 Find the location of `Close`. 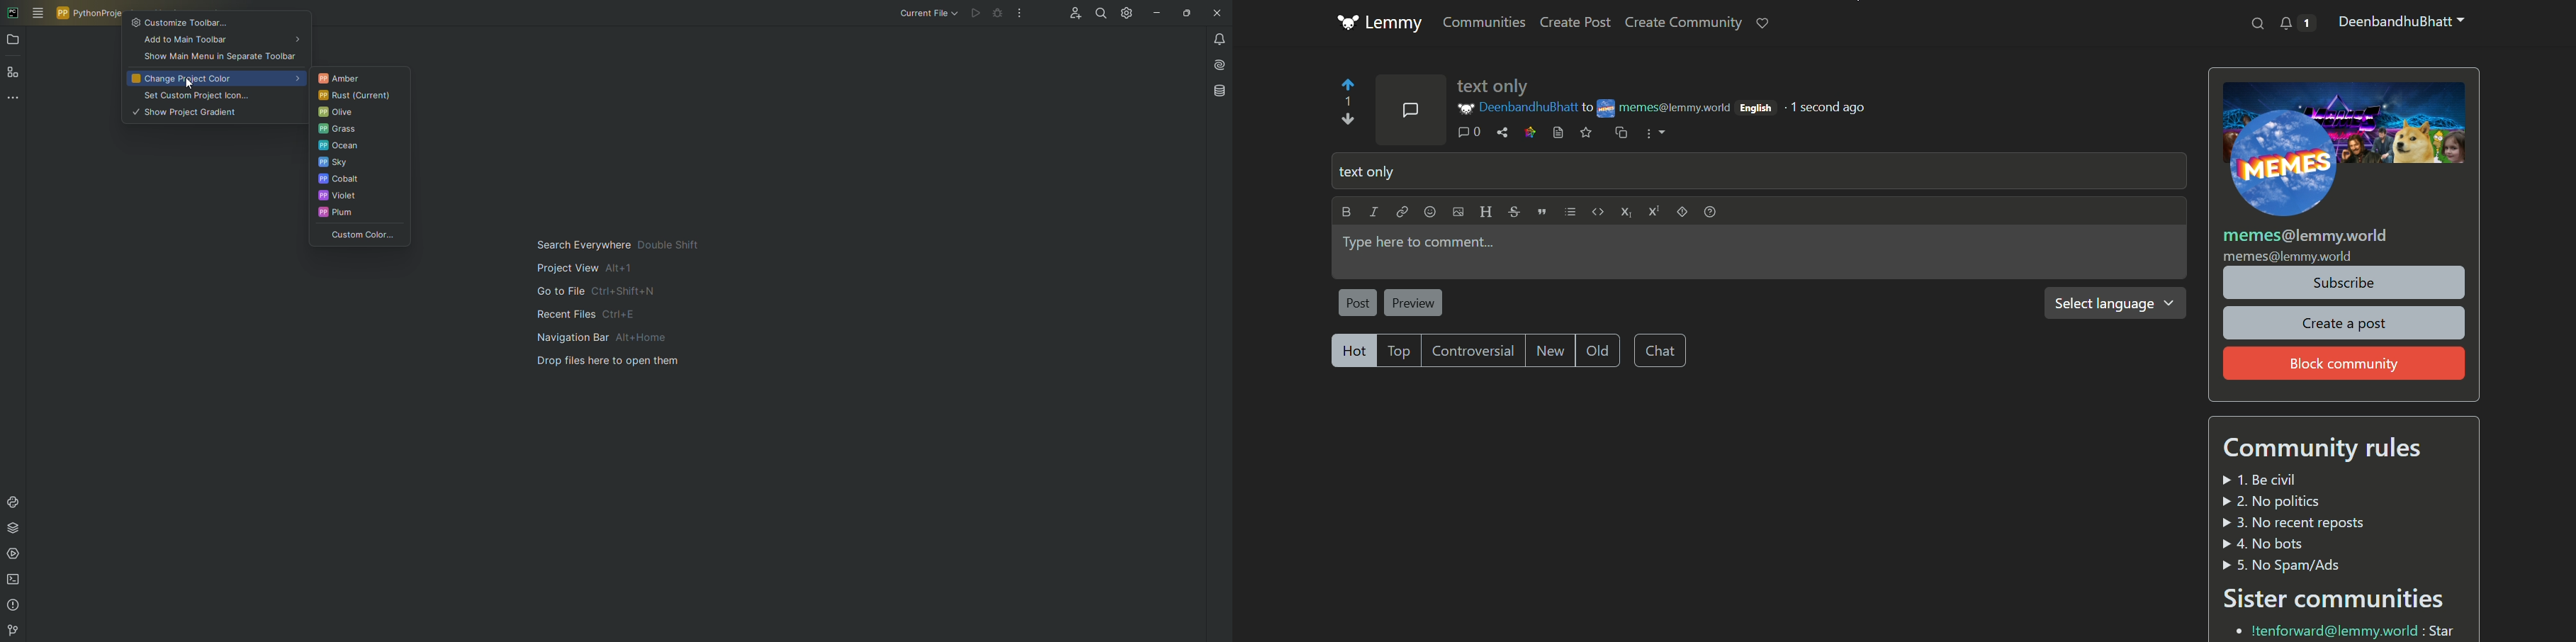

Close is located at coordinates (1216, 13).